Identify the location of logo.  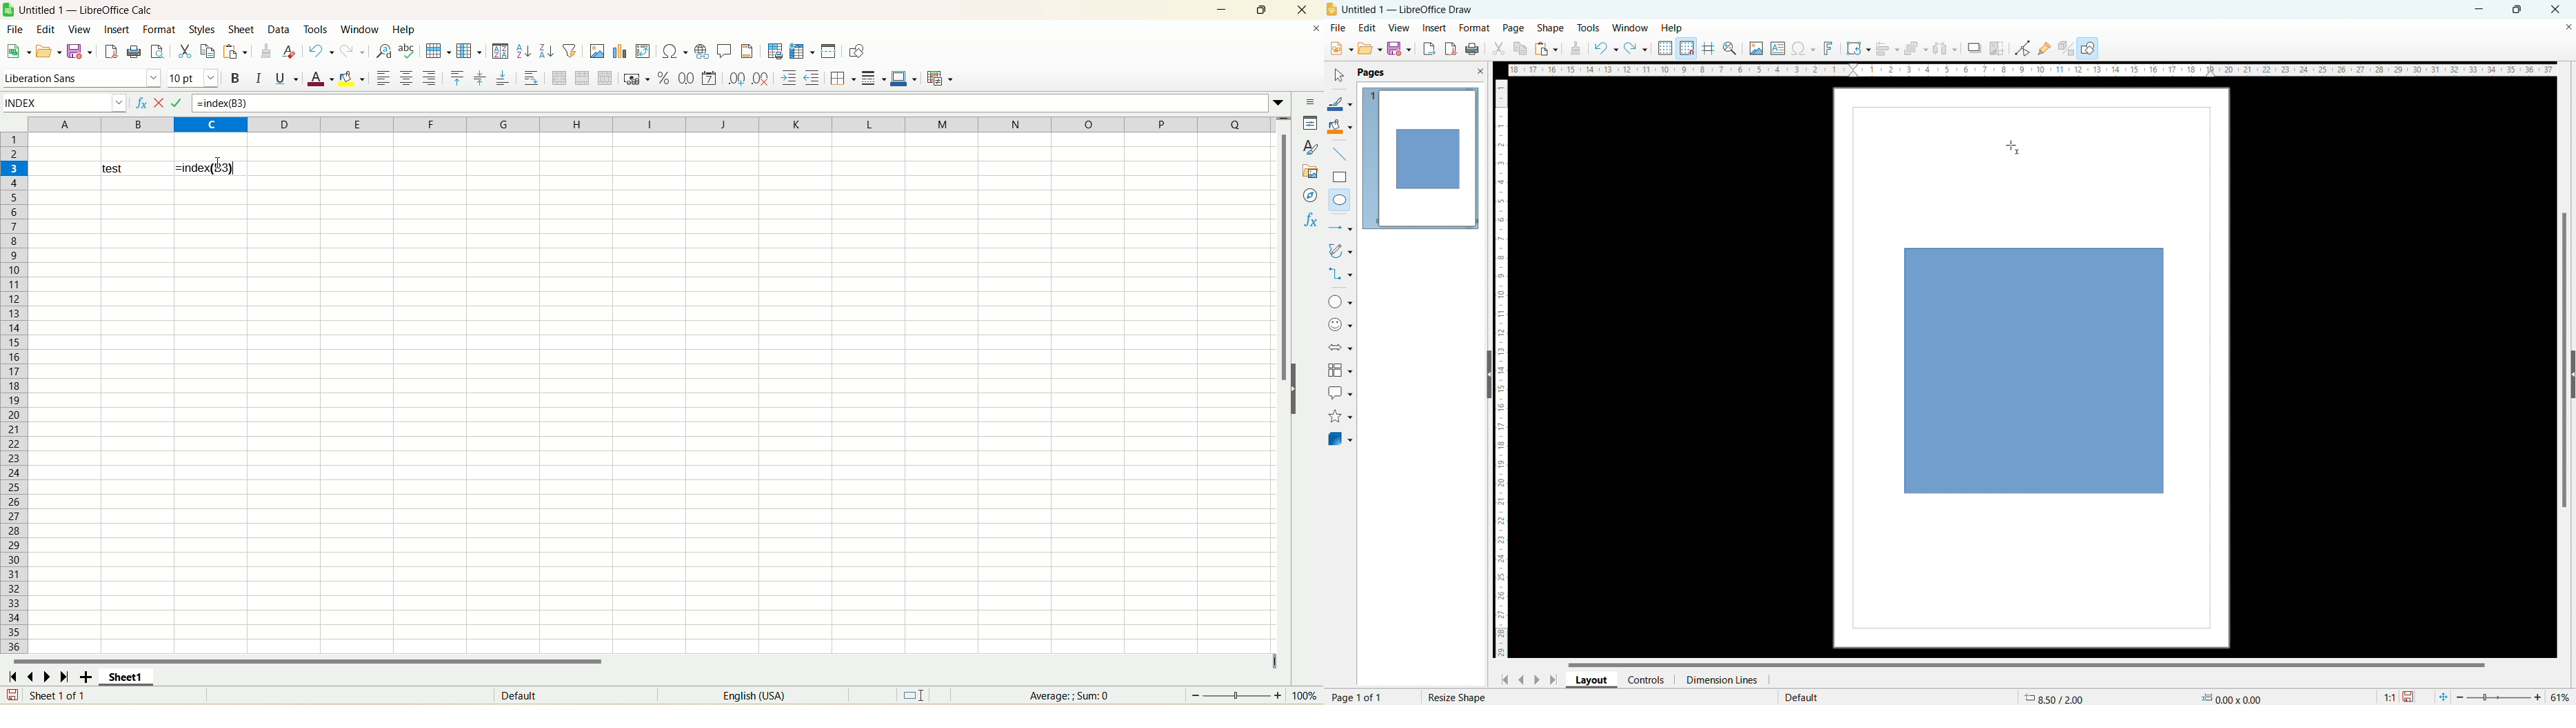
(1332, 9).